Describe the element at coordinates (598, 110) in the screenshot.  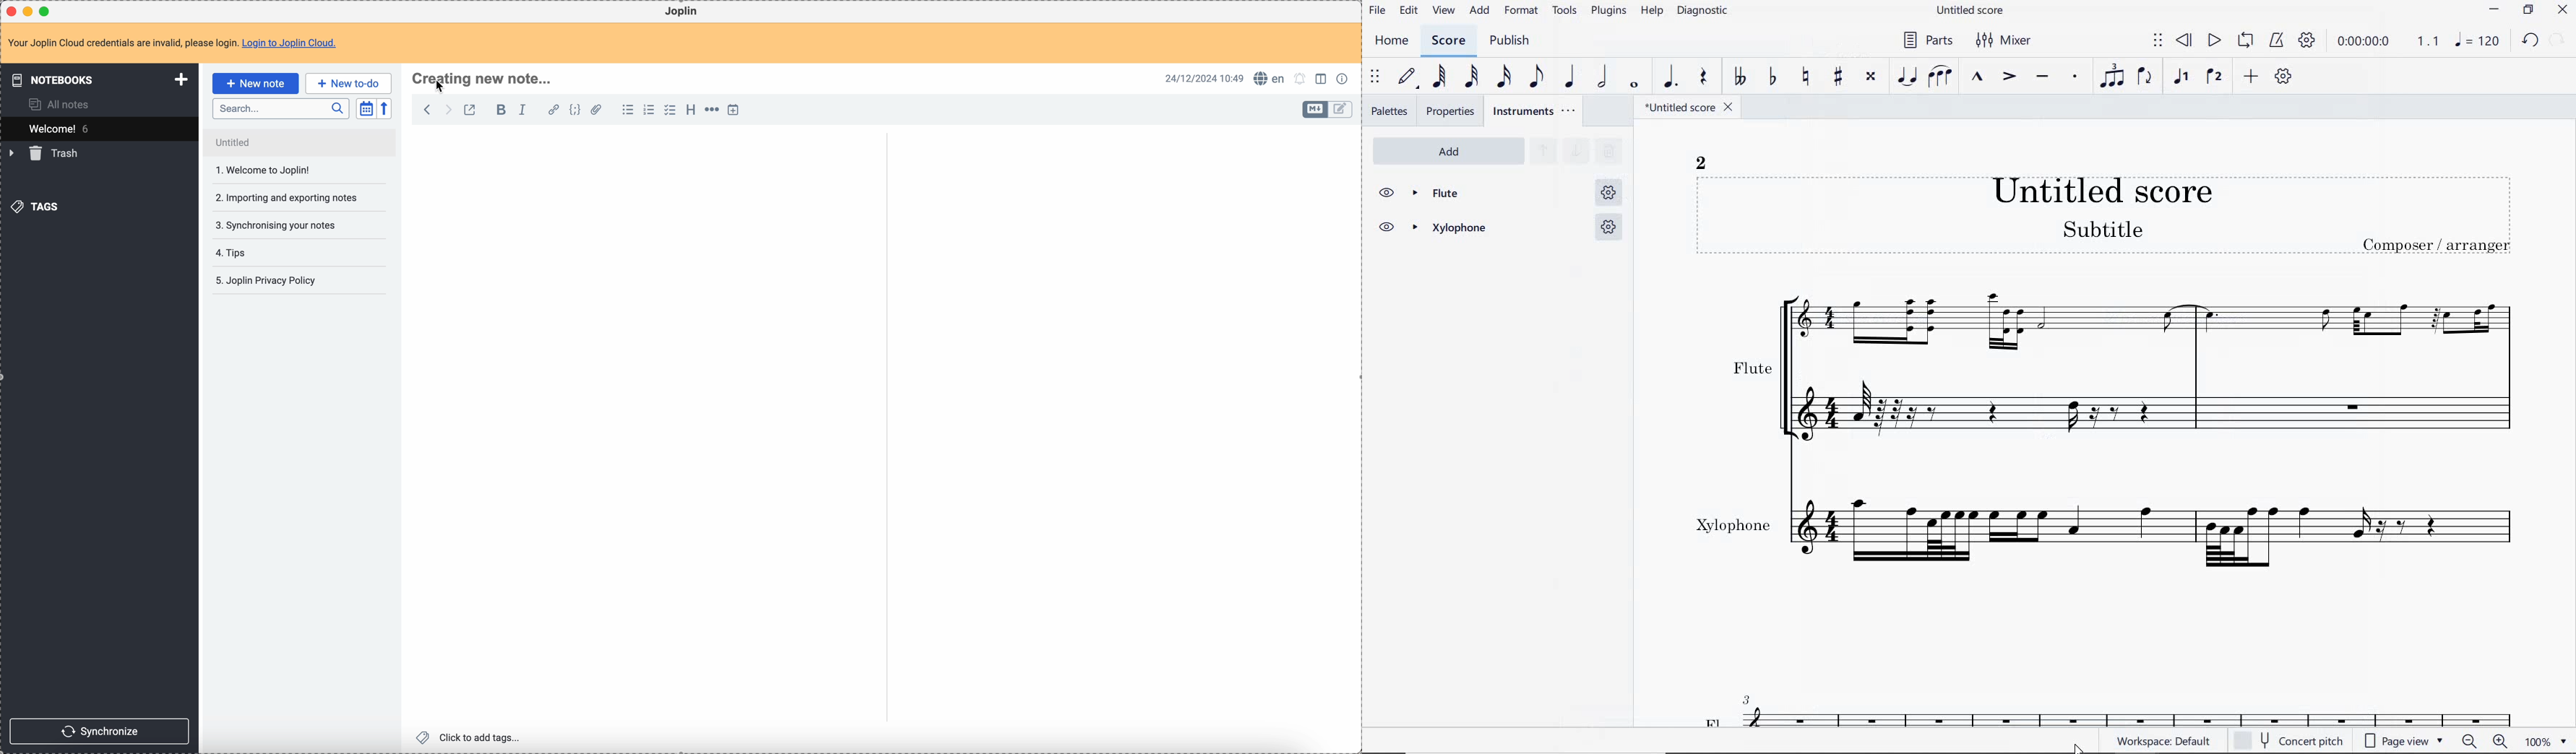
I see `attach file` at that location.